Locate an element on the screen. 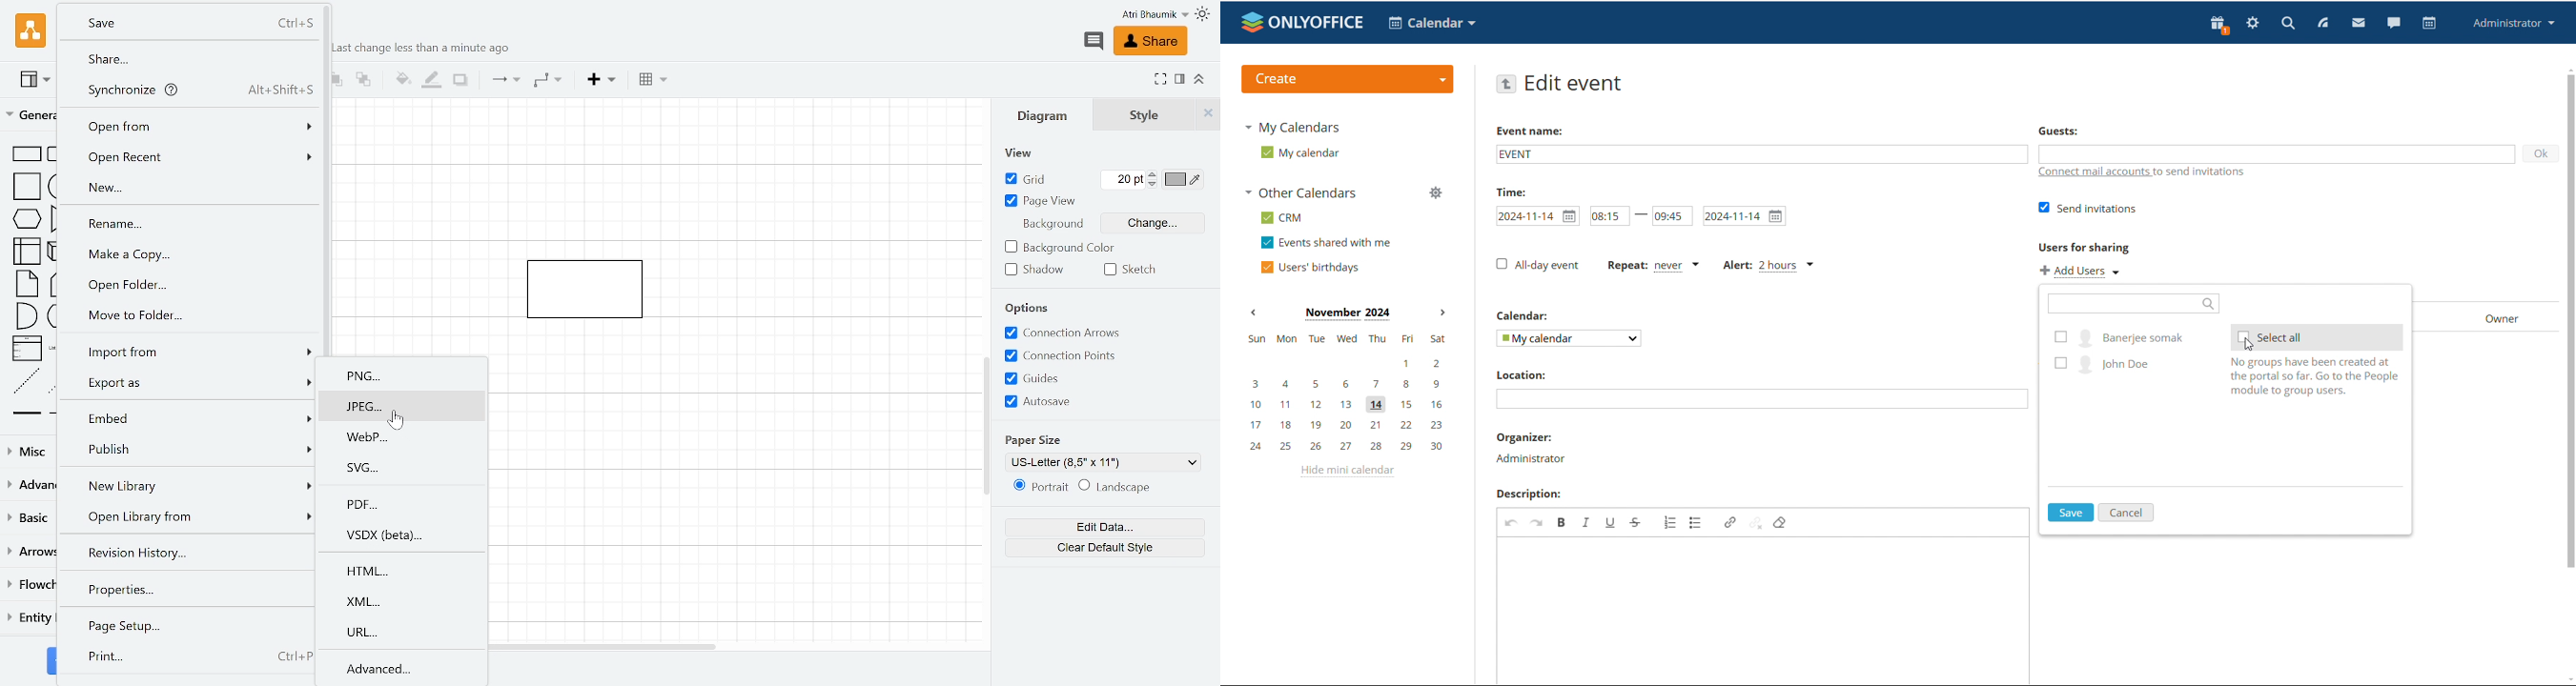 This screenshot has width=2576, height=700. Advanced is located at coordinates (29, 486).